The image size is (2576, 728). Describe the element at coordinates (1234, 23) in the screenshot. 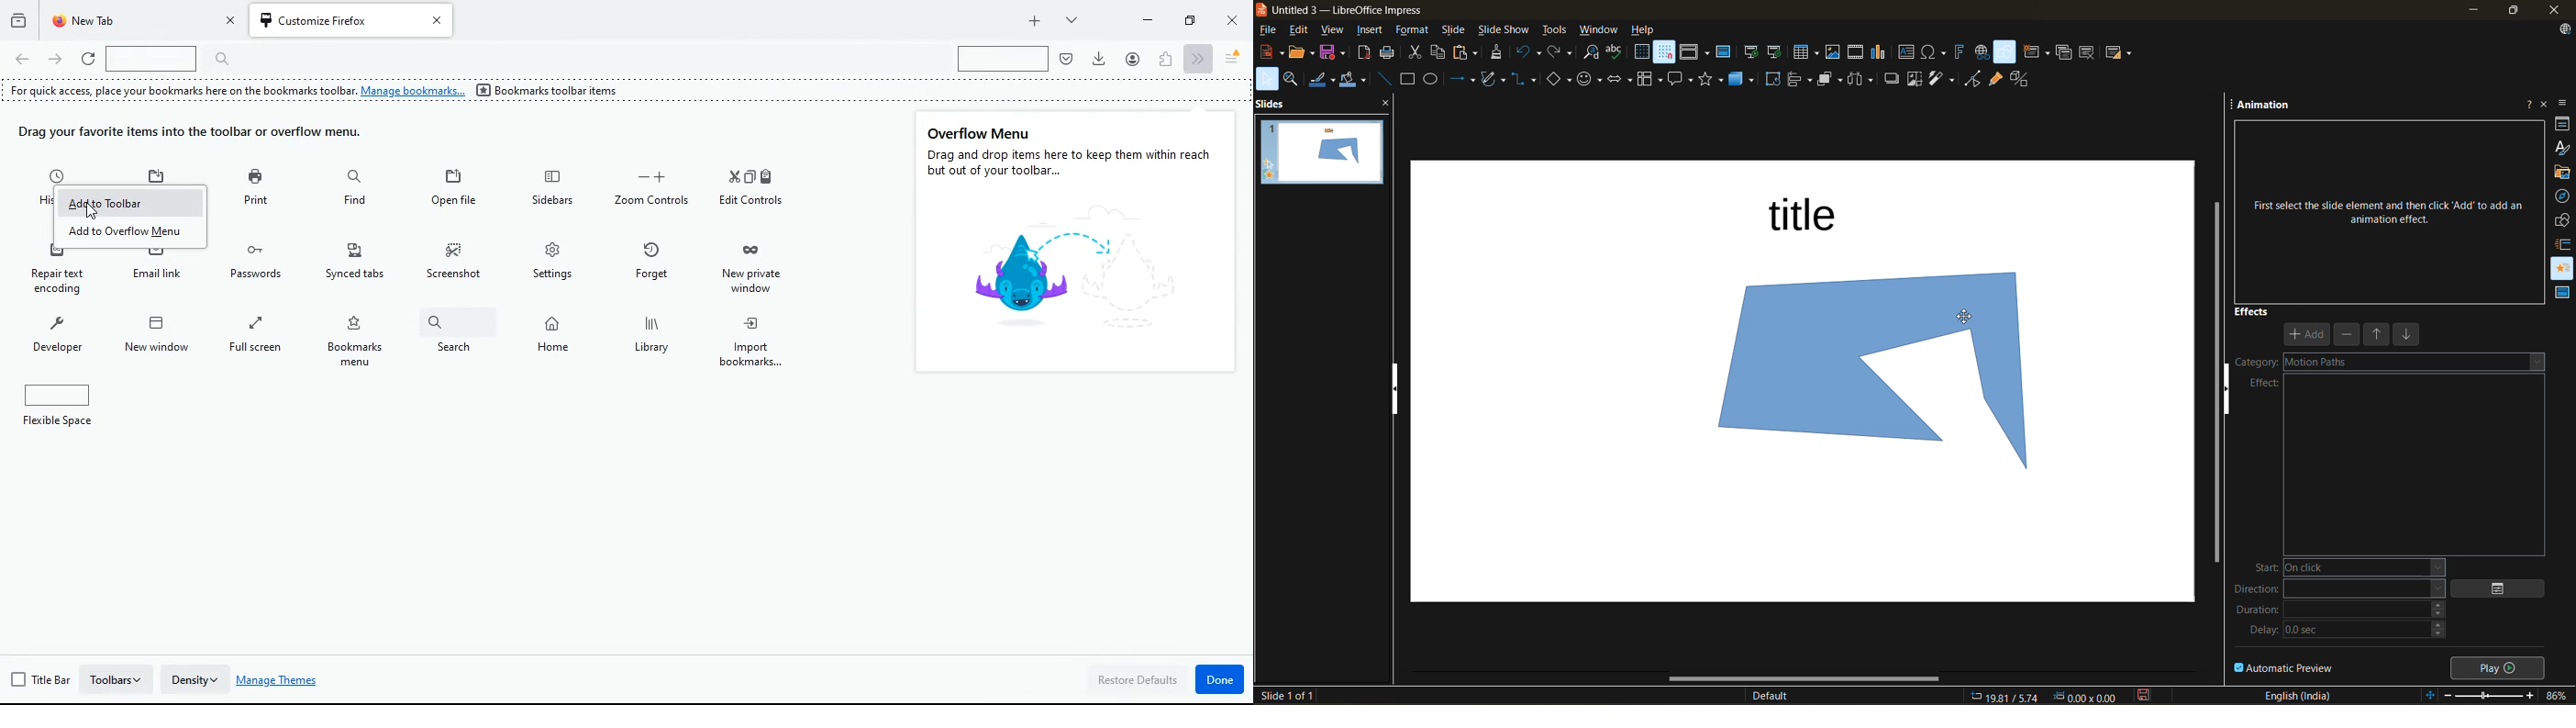

I see `close` at that location.